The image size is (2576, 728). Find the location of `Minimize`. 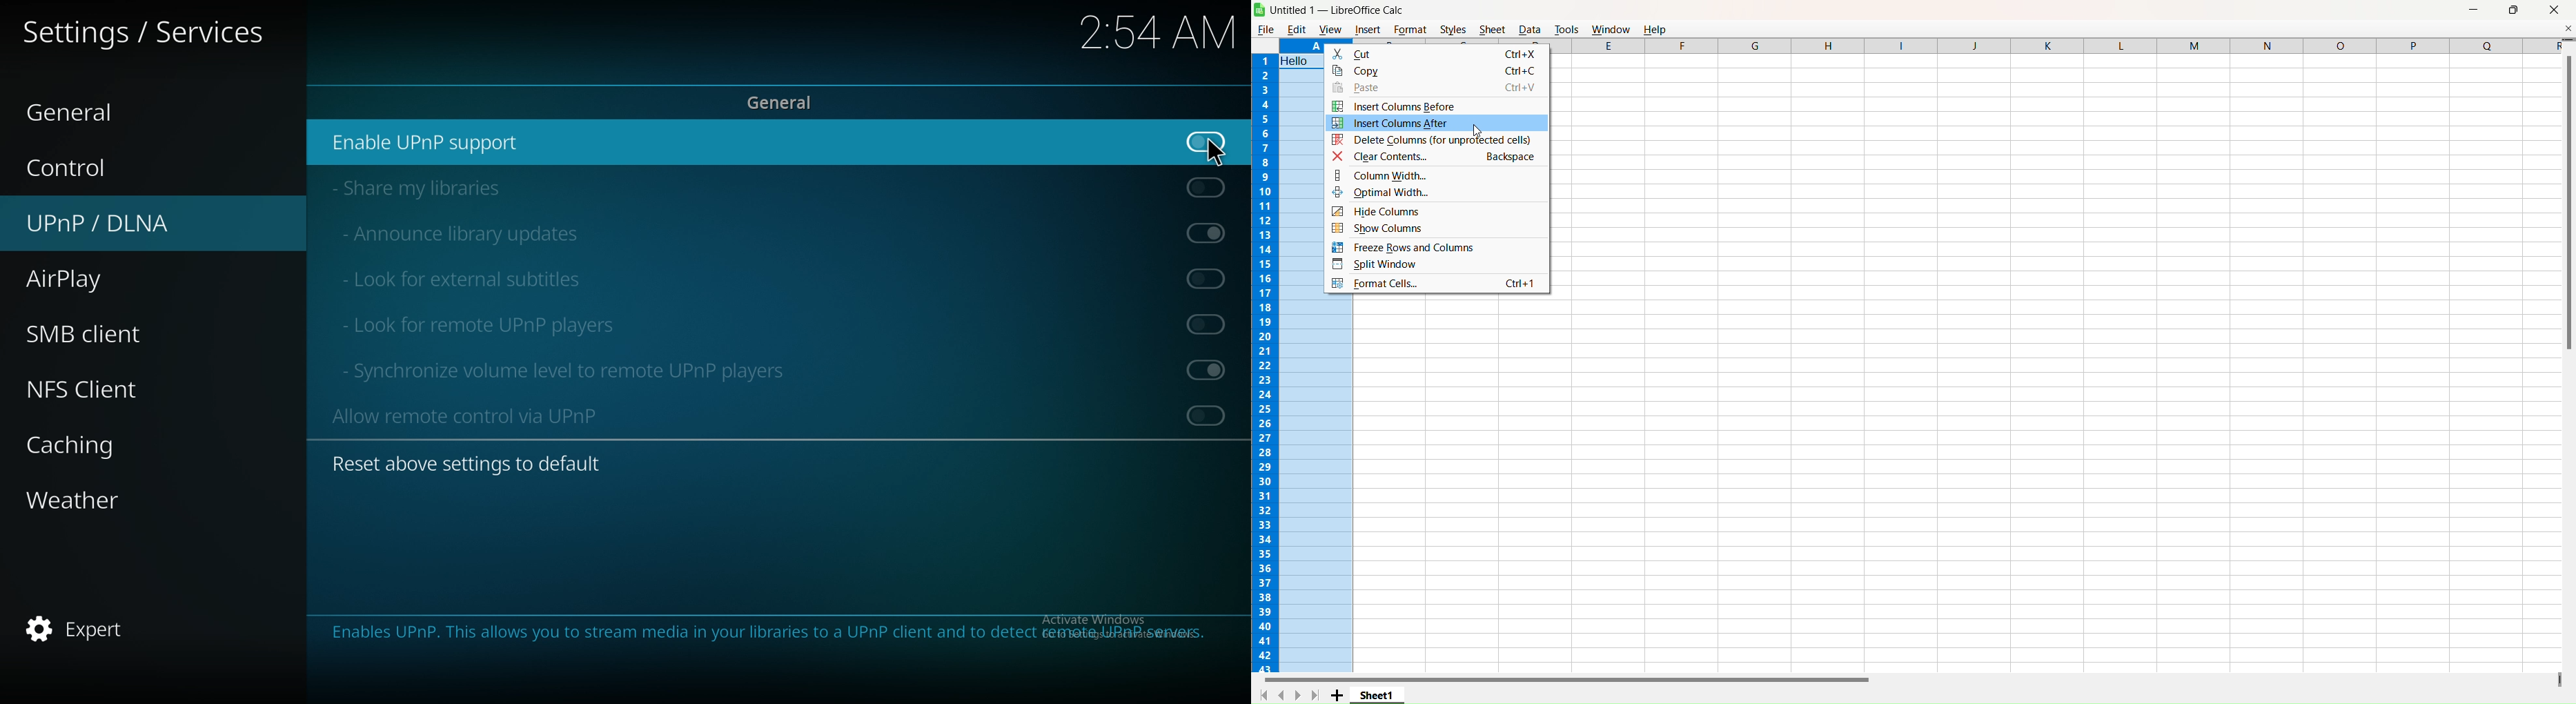

Minimize is located at coordinates (2474, 10).